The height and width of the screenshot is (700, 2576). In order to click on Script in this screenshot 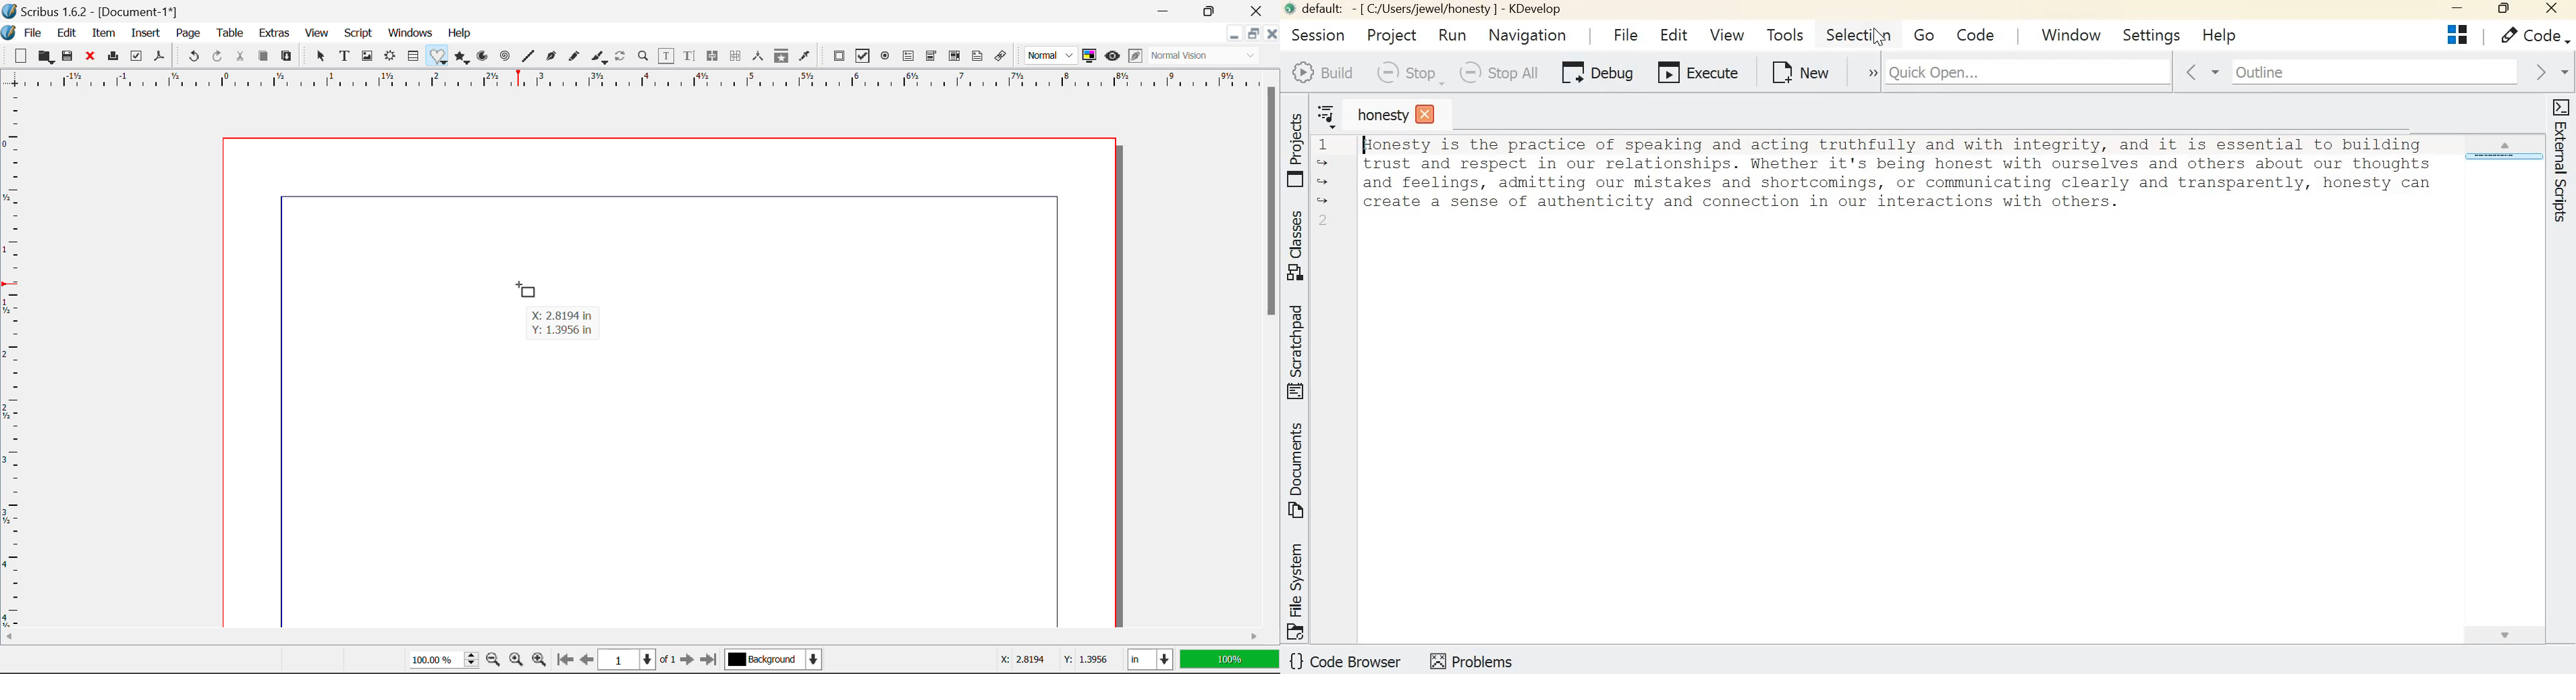, I will do `click(357, 35)`.